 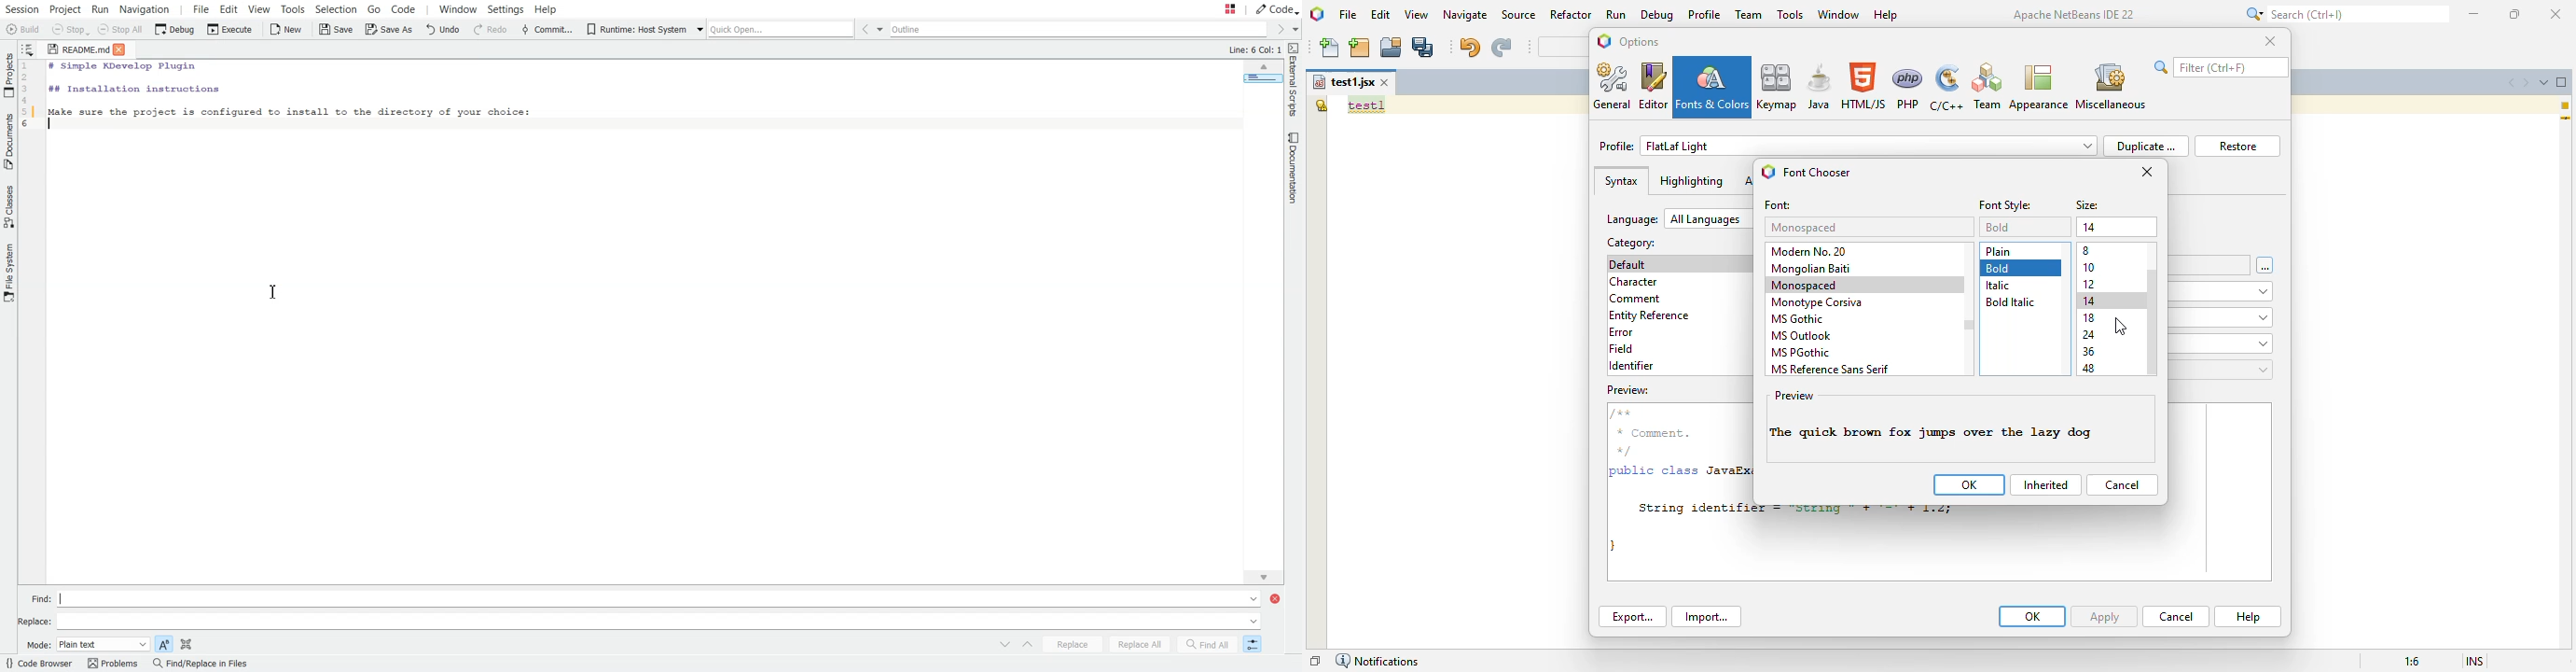 What do you see at coordinates (1806, 228) in the screenshot?
I see `monospaced` at bounding box center [1806, 228].